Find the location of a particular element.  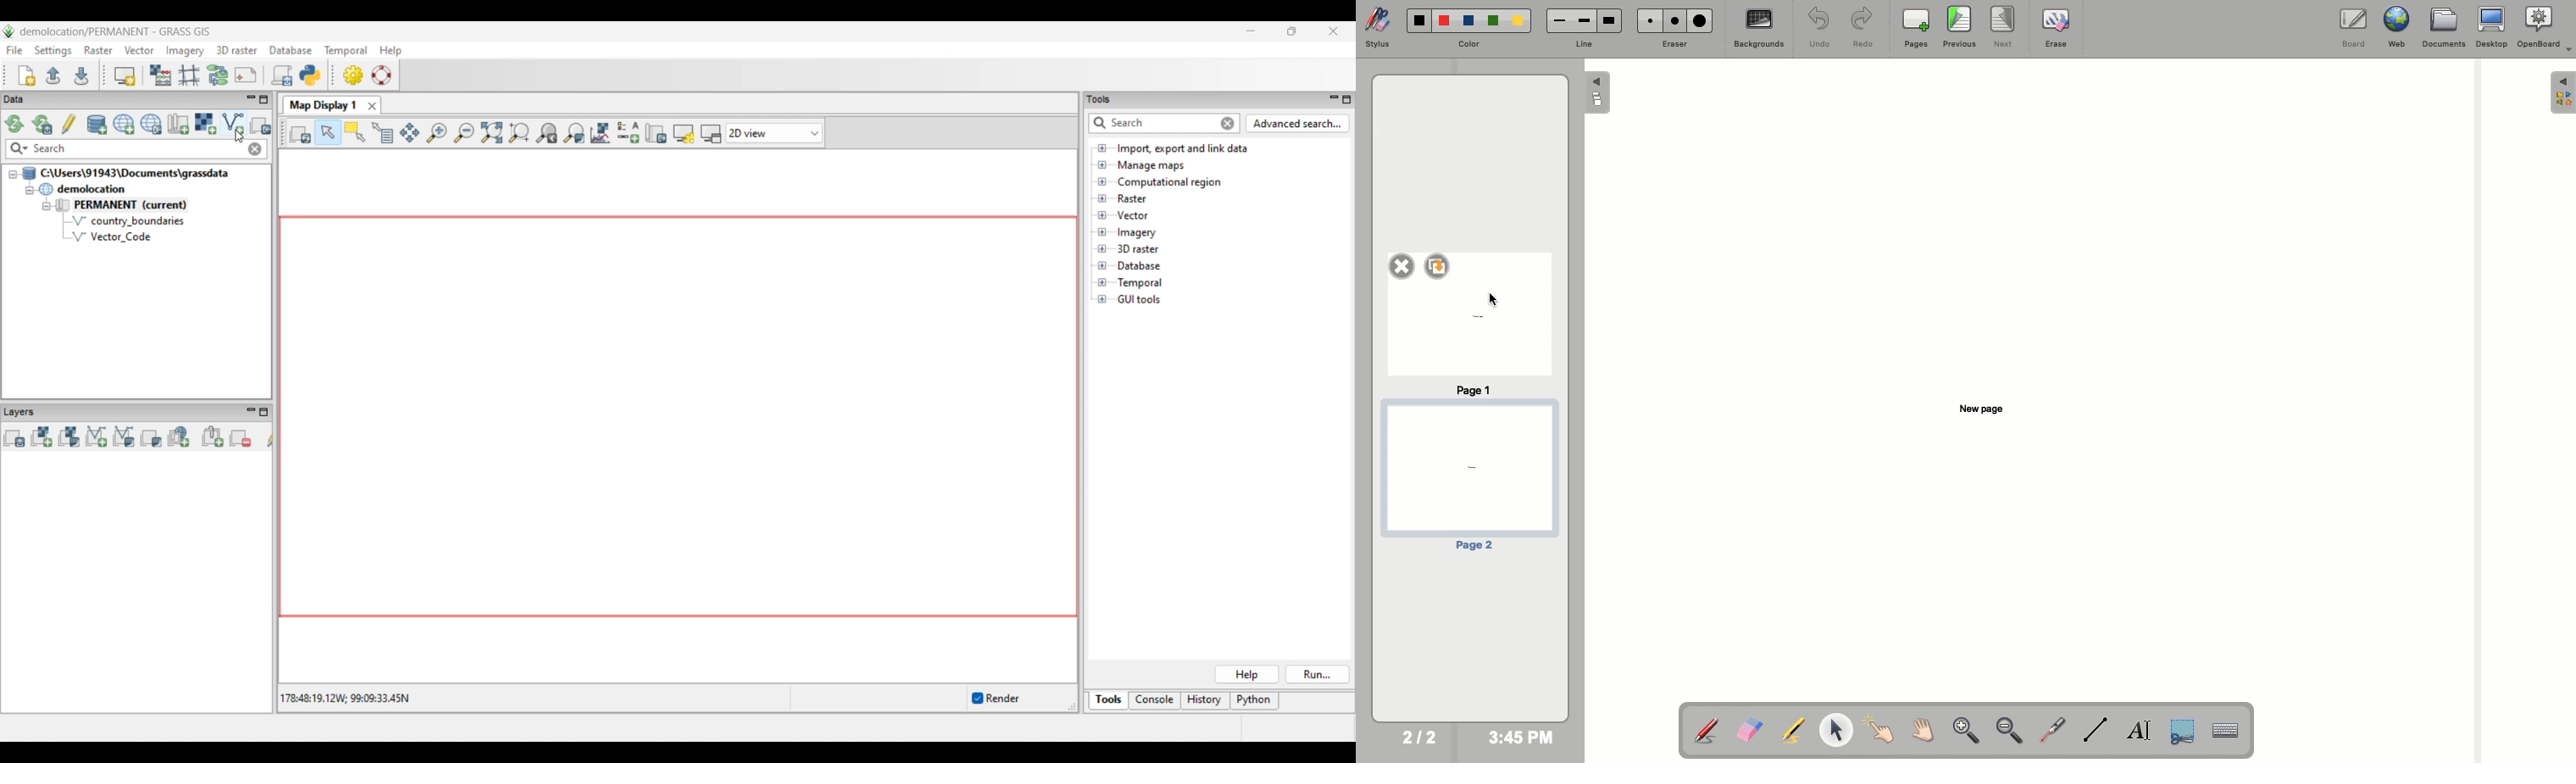

Delete page is located at coordinates (1401, 265).